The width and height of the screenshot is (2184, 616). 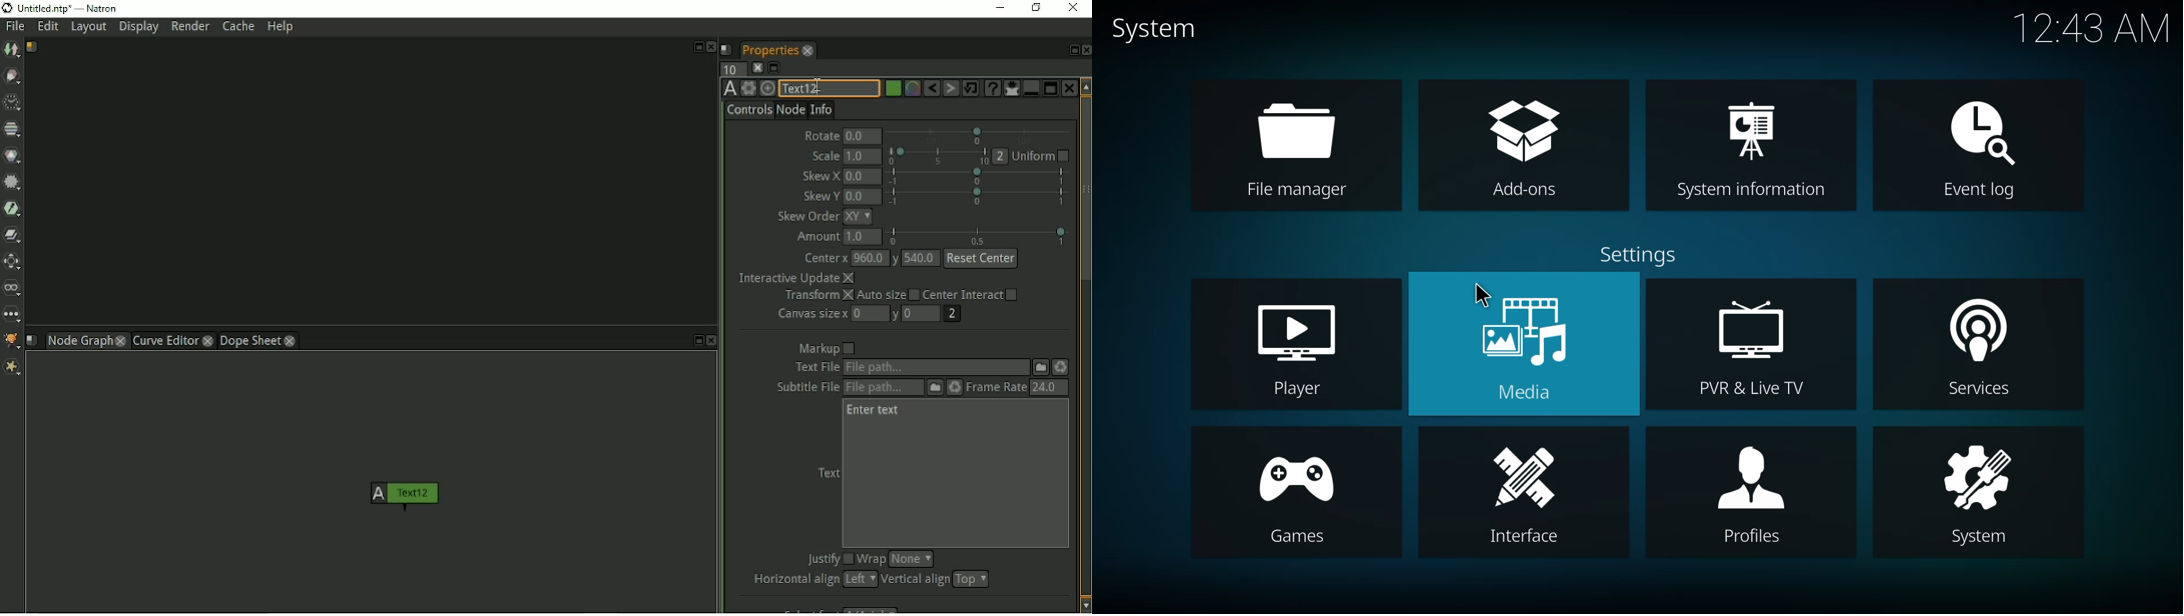 What do you see at coordinates (979, 135) in the screenshot?
I see `selection bar` at bounding box center [979, 135].